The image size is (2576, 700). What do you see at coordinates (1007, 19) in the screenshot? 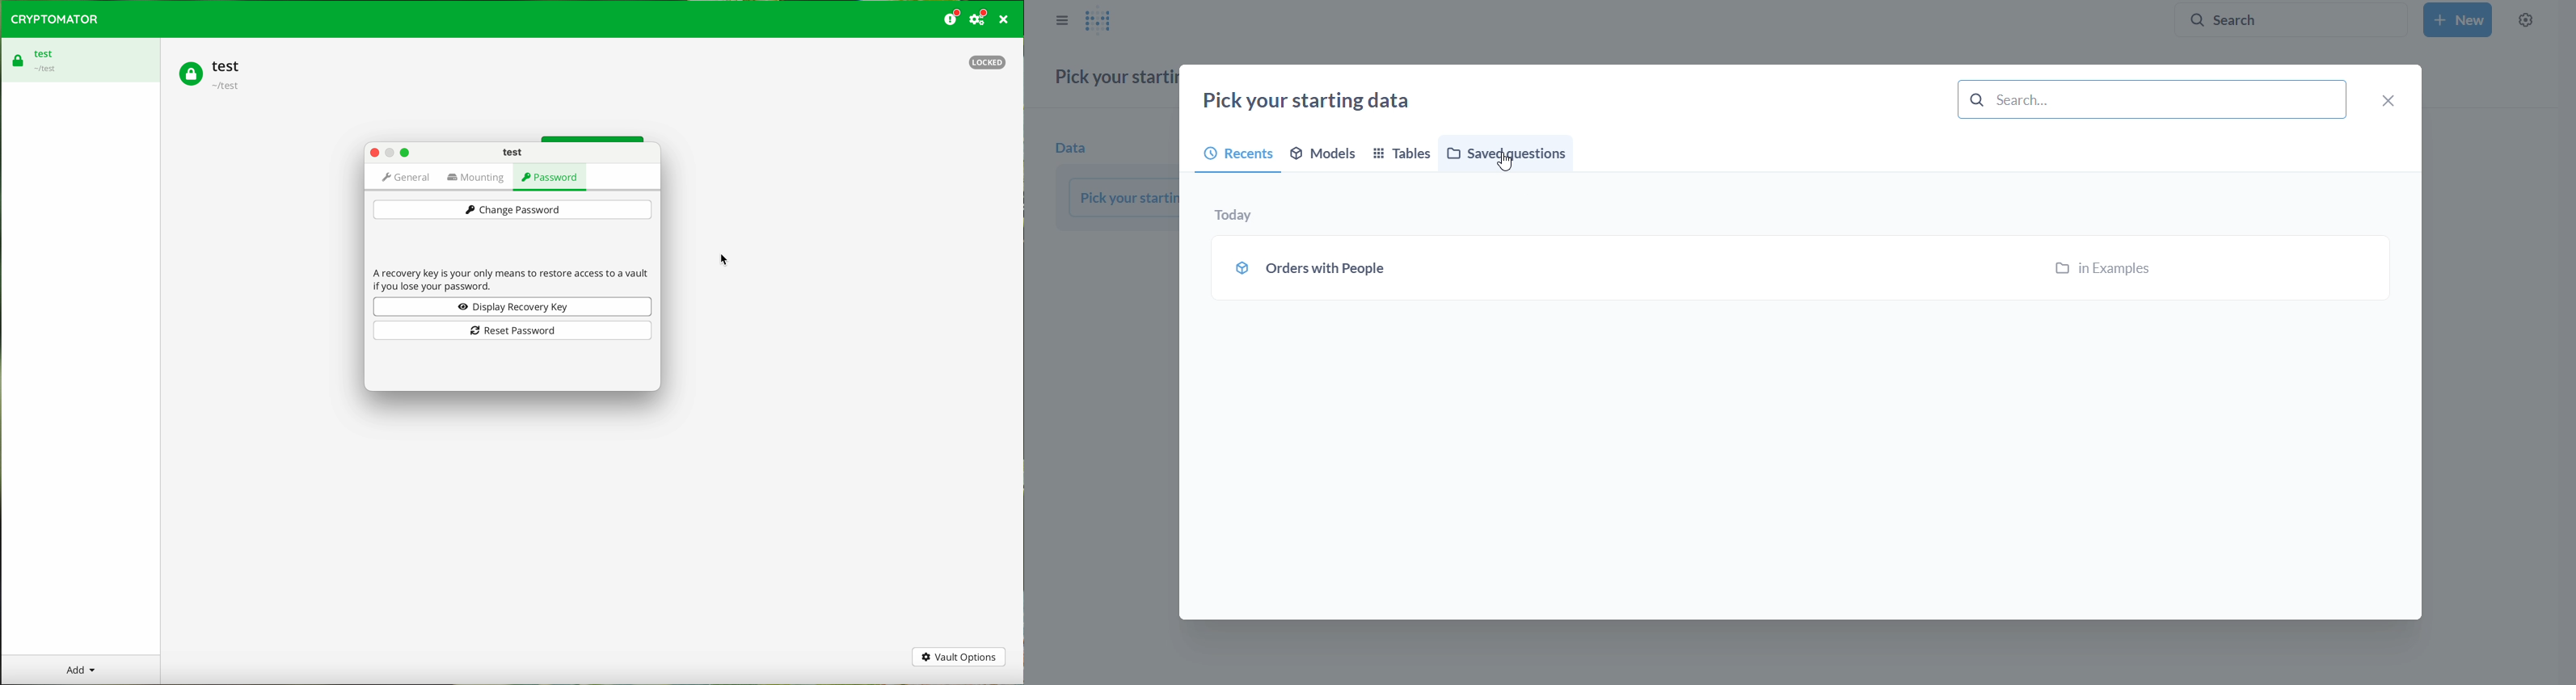
I see `close program` at bounding box center [1007, 19].